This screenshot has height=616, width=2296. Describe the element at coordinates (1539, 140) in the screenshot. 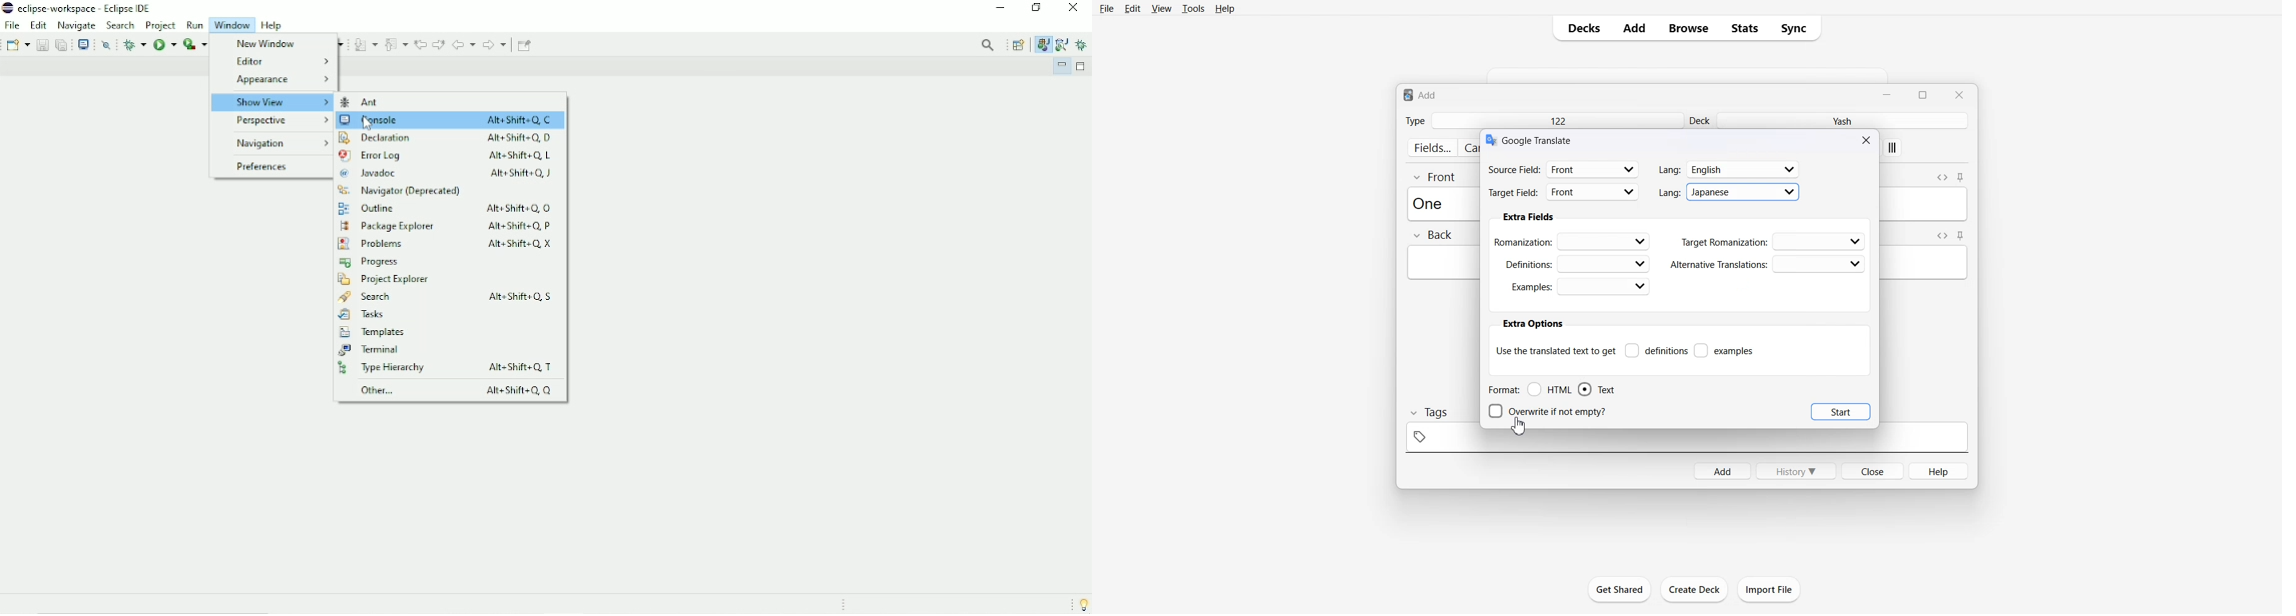

I see `Text` at that location.